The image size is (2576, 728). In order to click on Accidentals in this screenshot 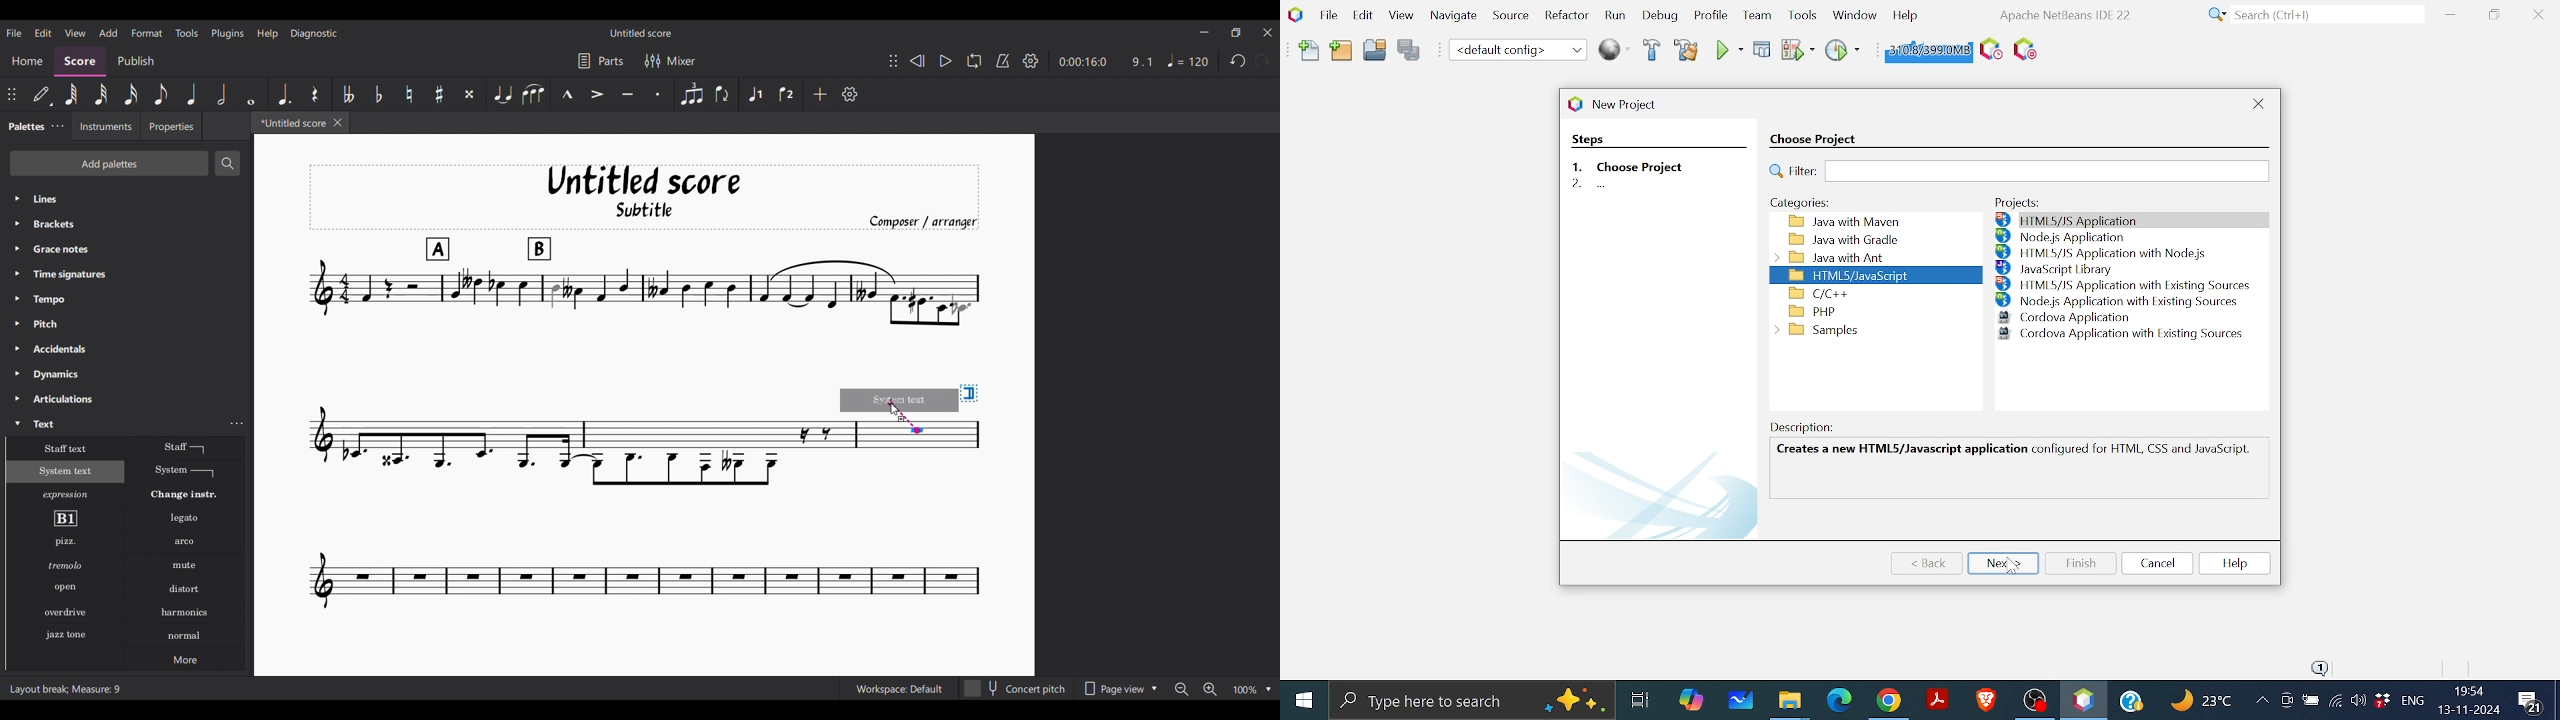, I will do `click(126, 349)`.